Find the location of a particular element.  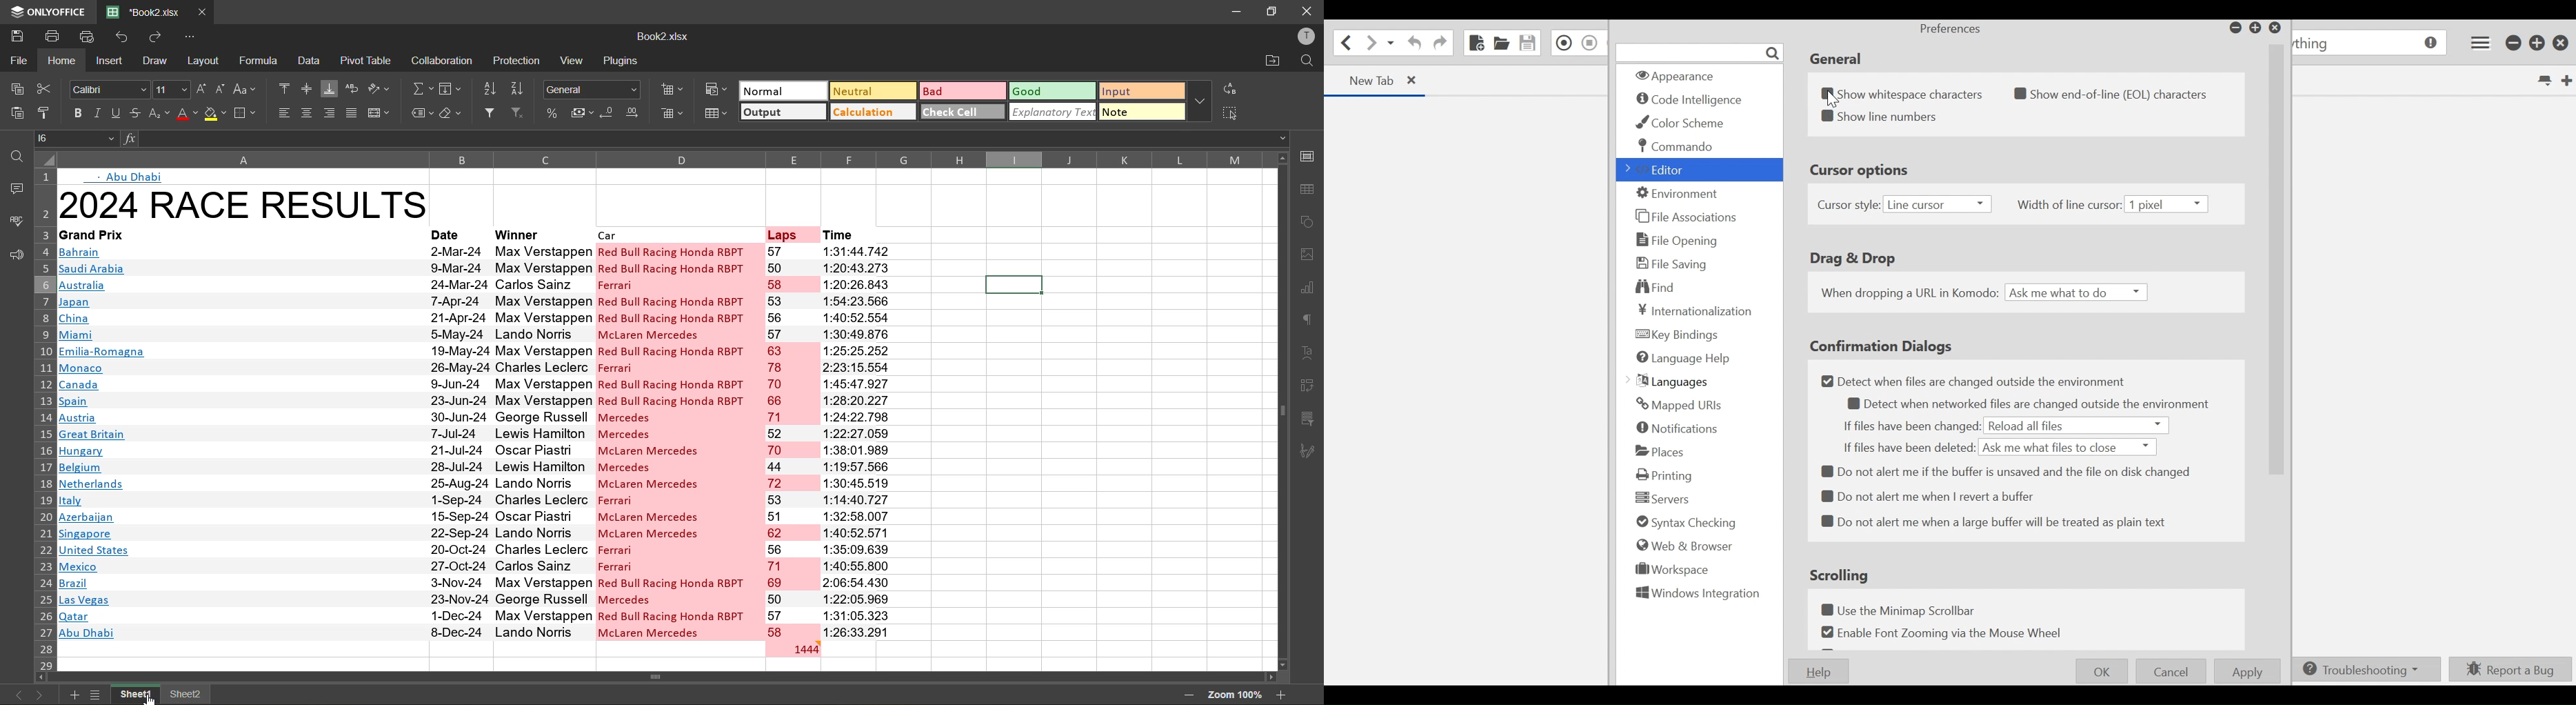

charts is located at coordinates (1311, 290).